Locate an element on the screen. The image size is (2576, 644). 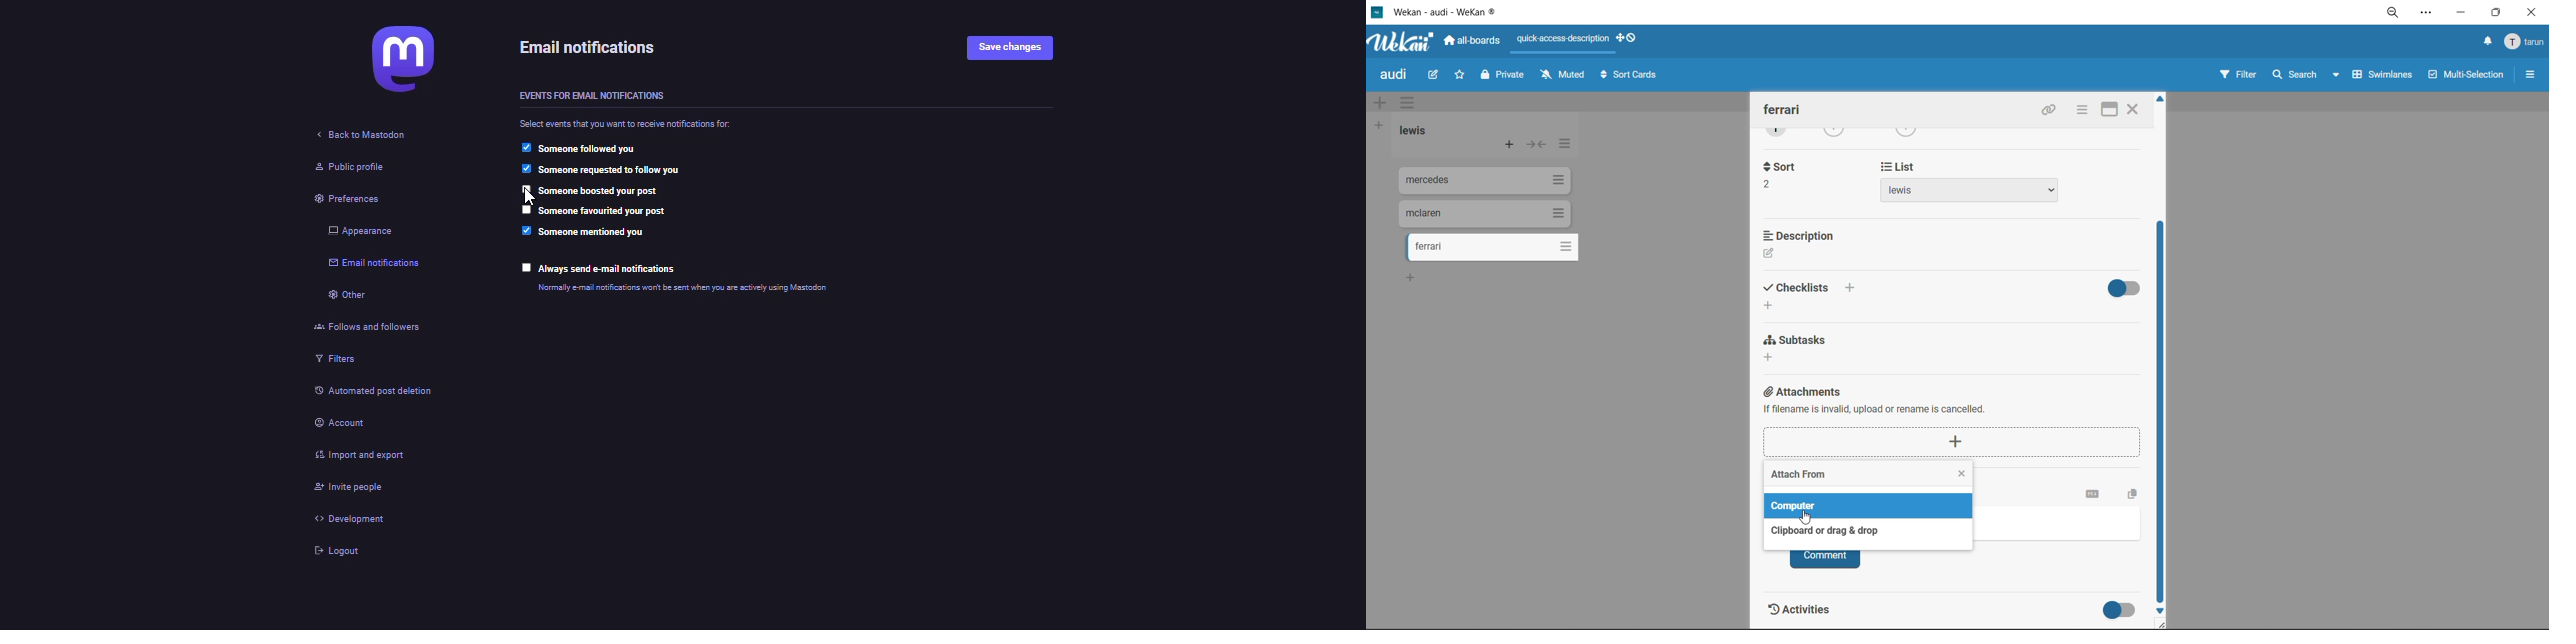
app title is located at coordinates (1461, 10).